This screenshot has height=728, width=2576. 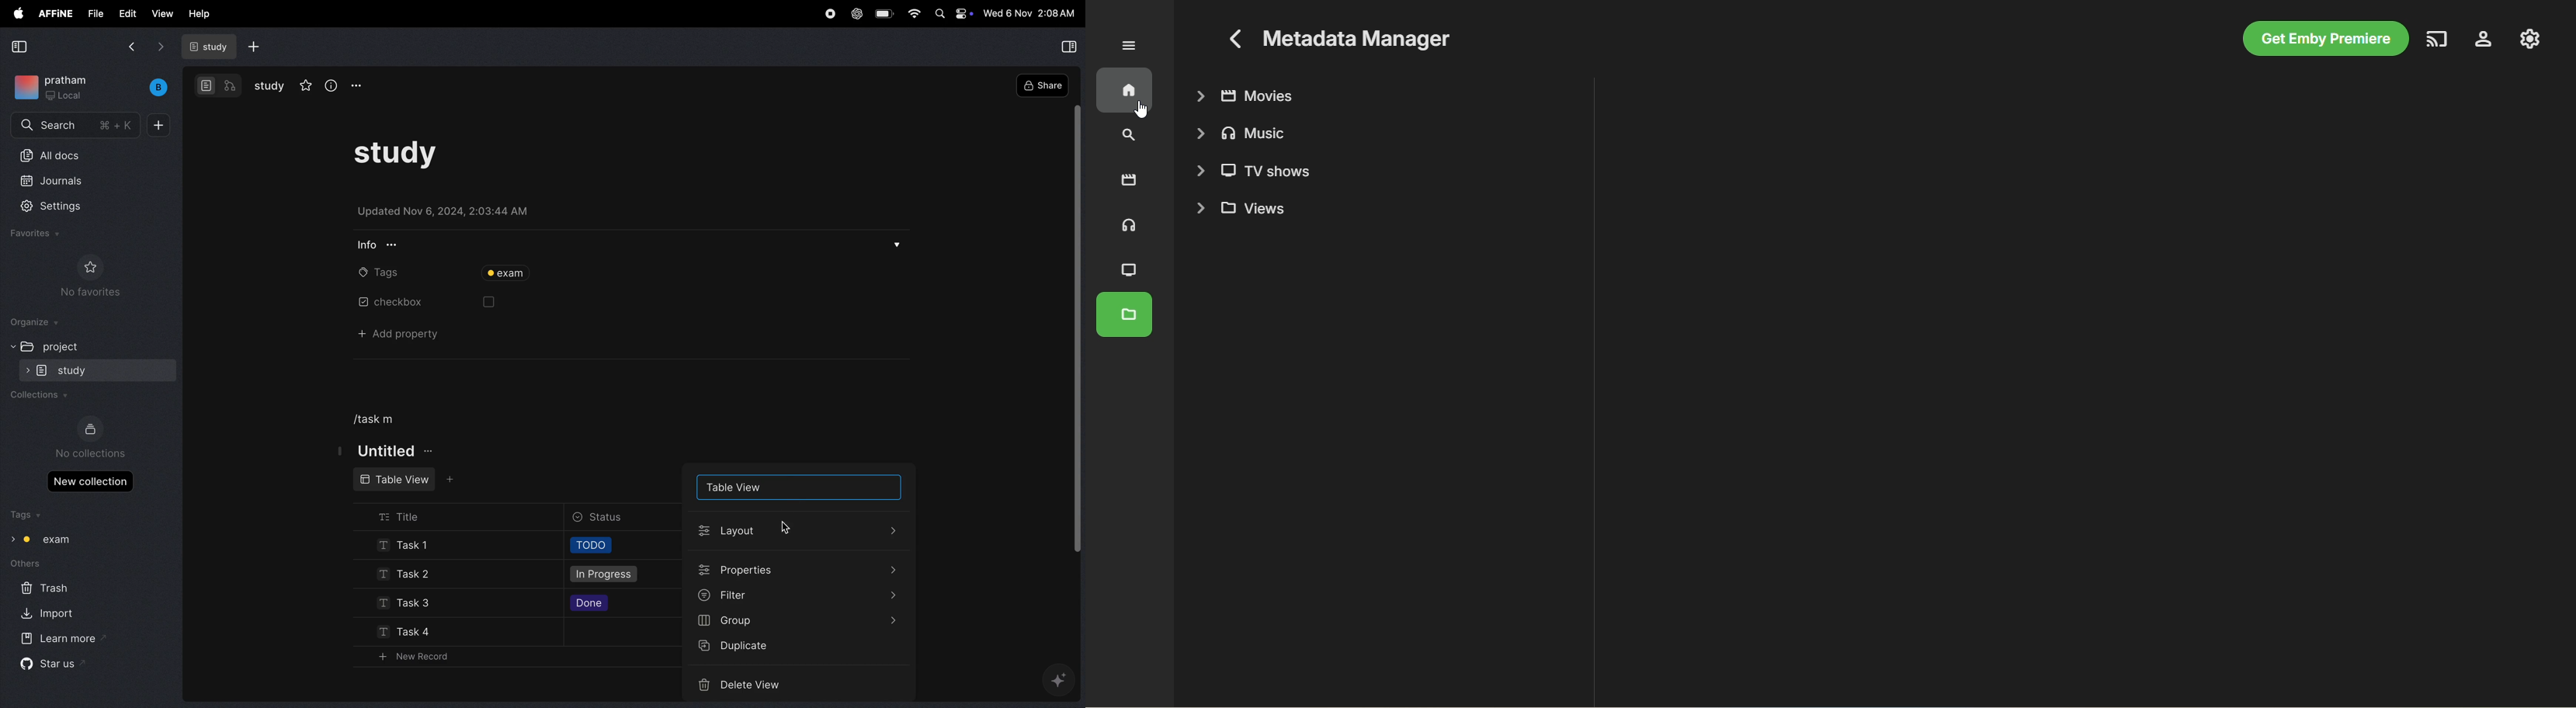 What do you see at coordinates (1127, 180) in the screenshot?
I see `movies` at bounding box center [1127, 180].